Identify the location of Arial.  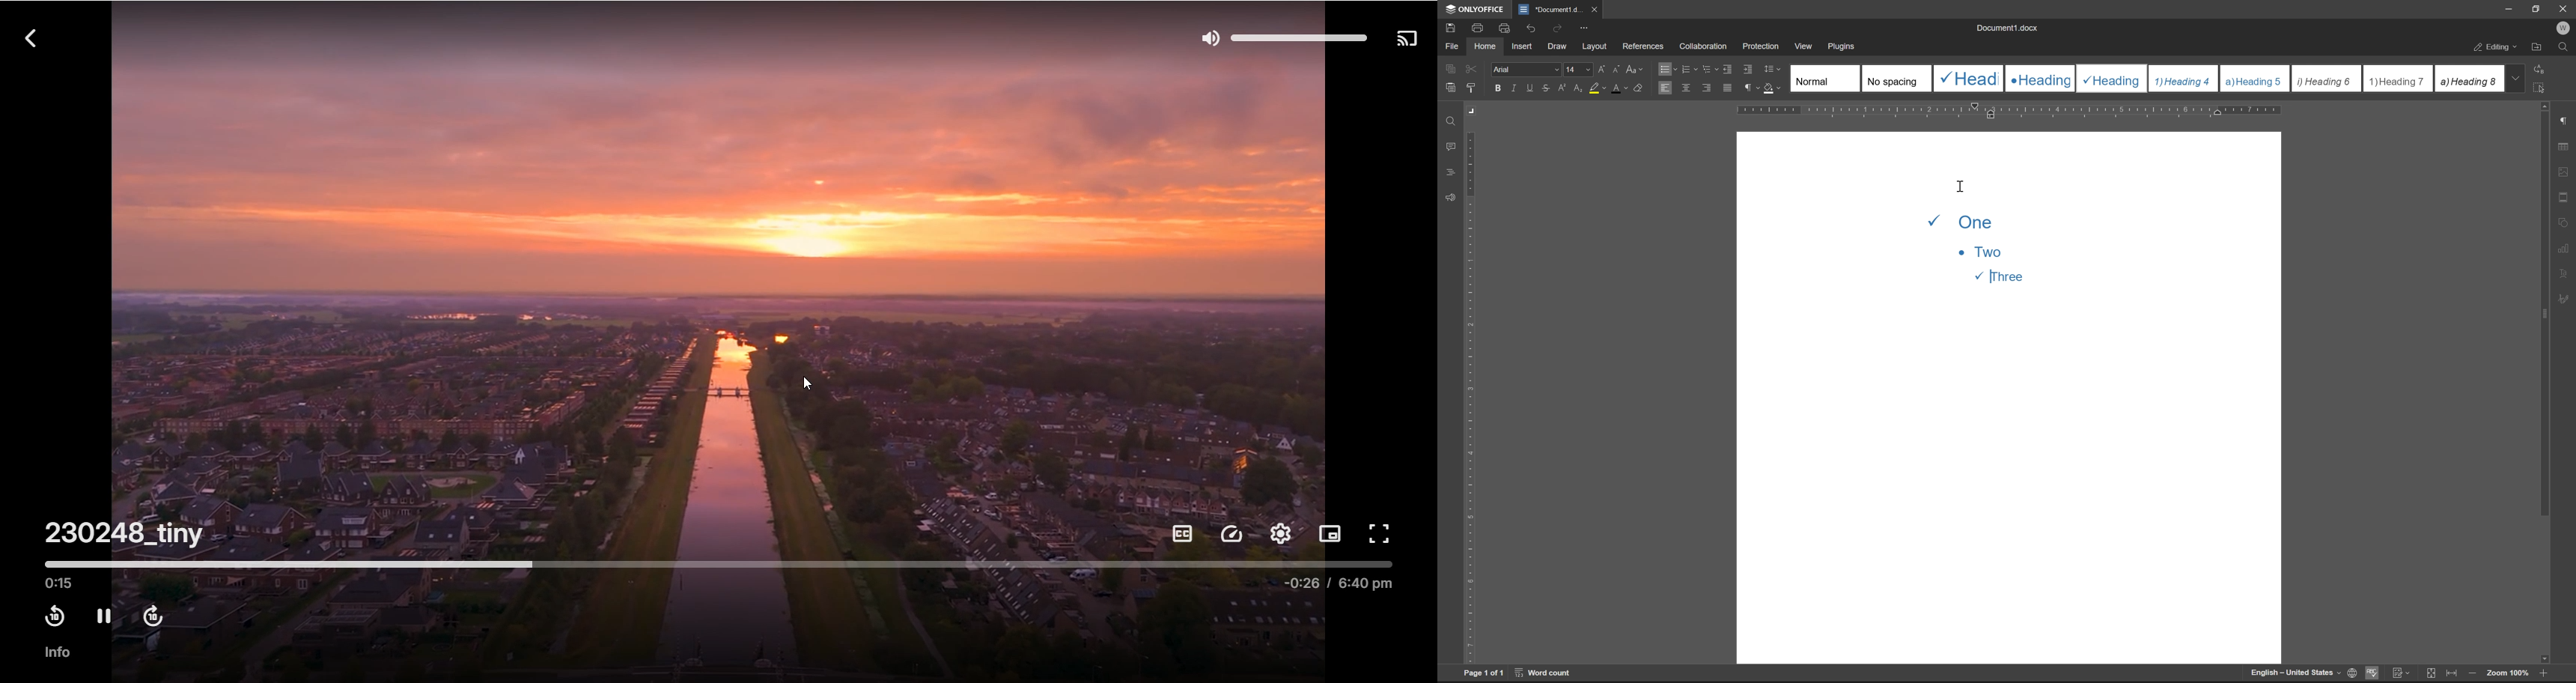
(1525, 69).